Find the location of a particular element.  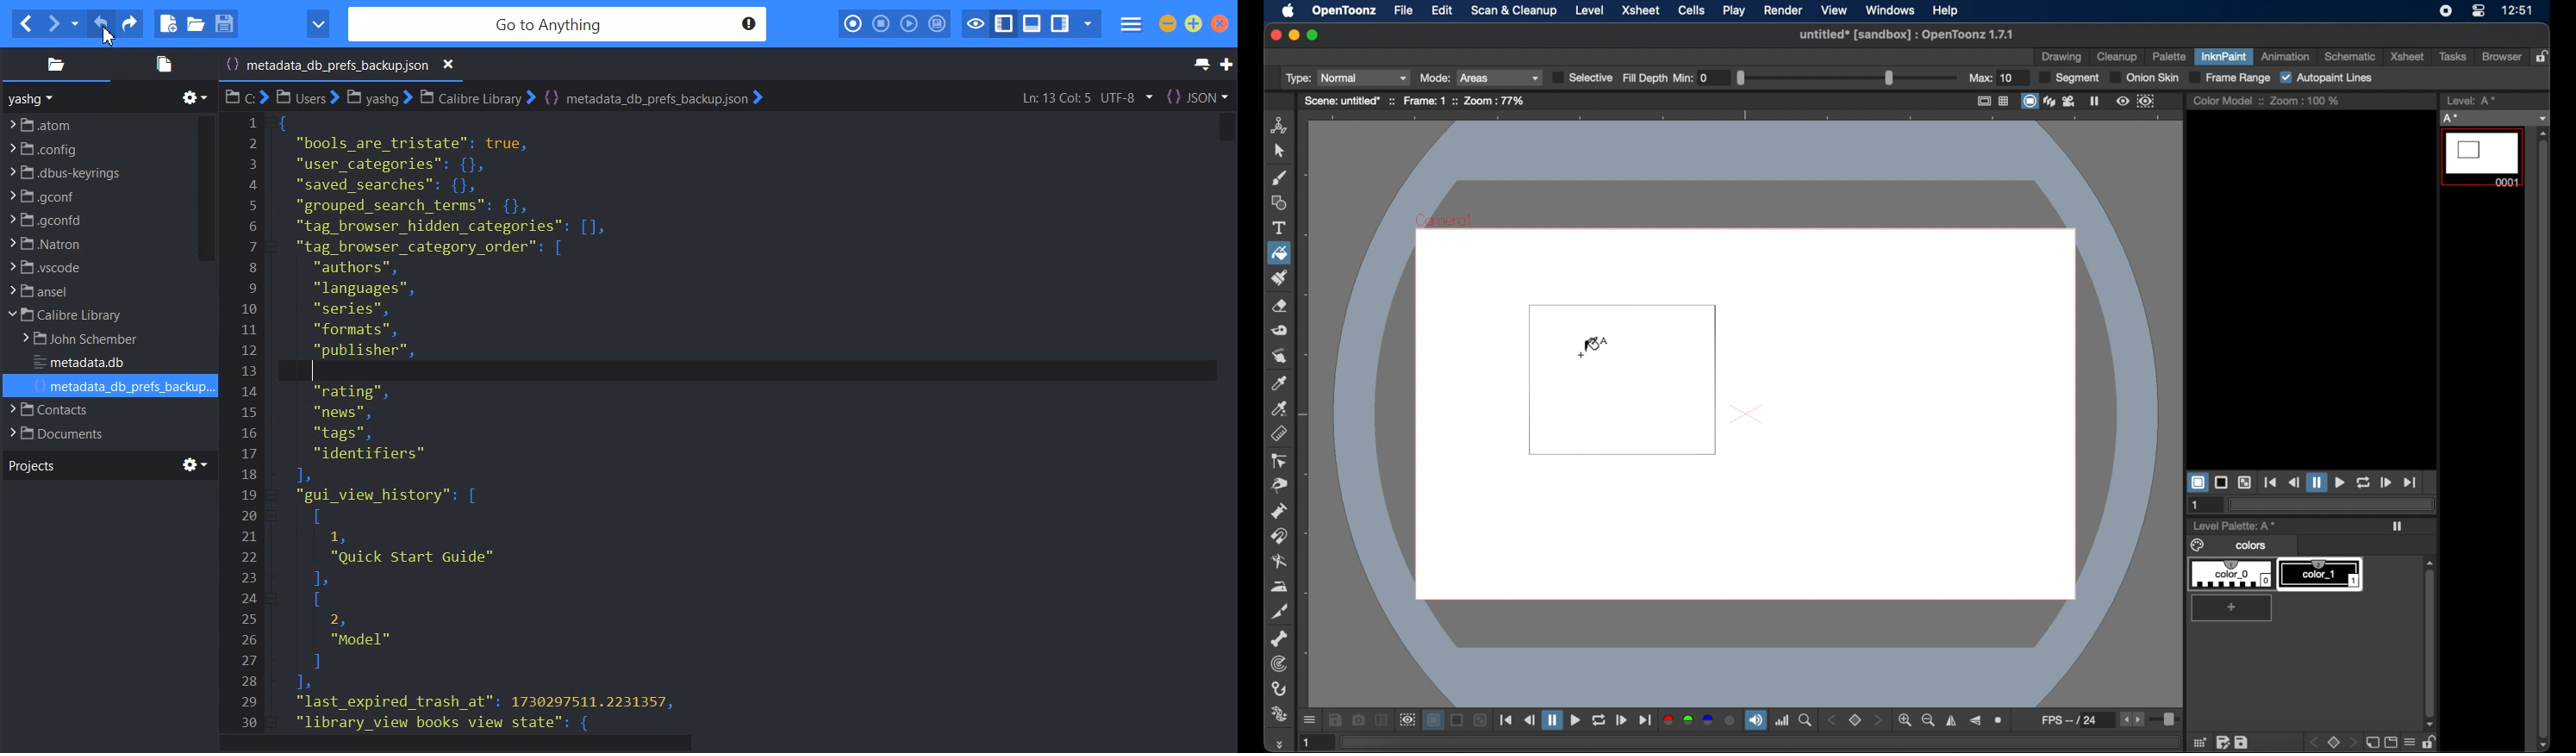

fill tool is located at coordinates (1279, 253).